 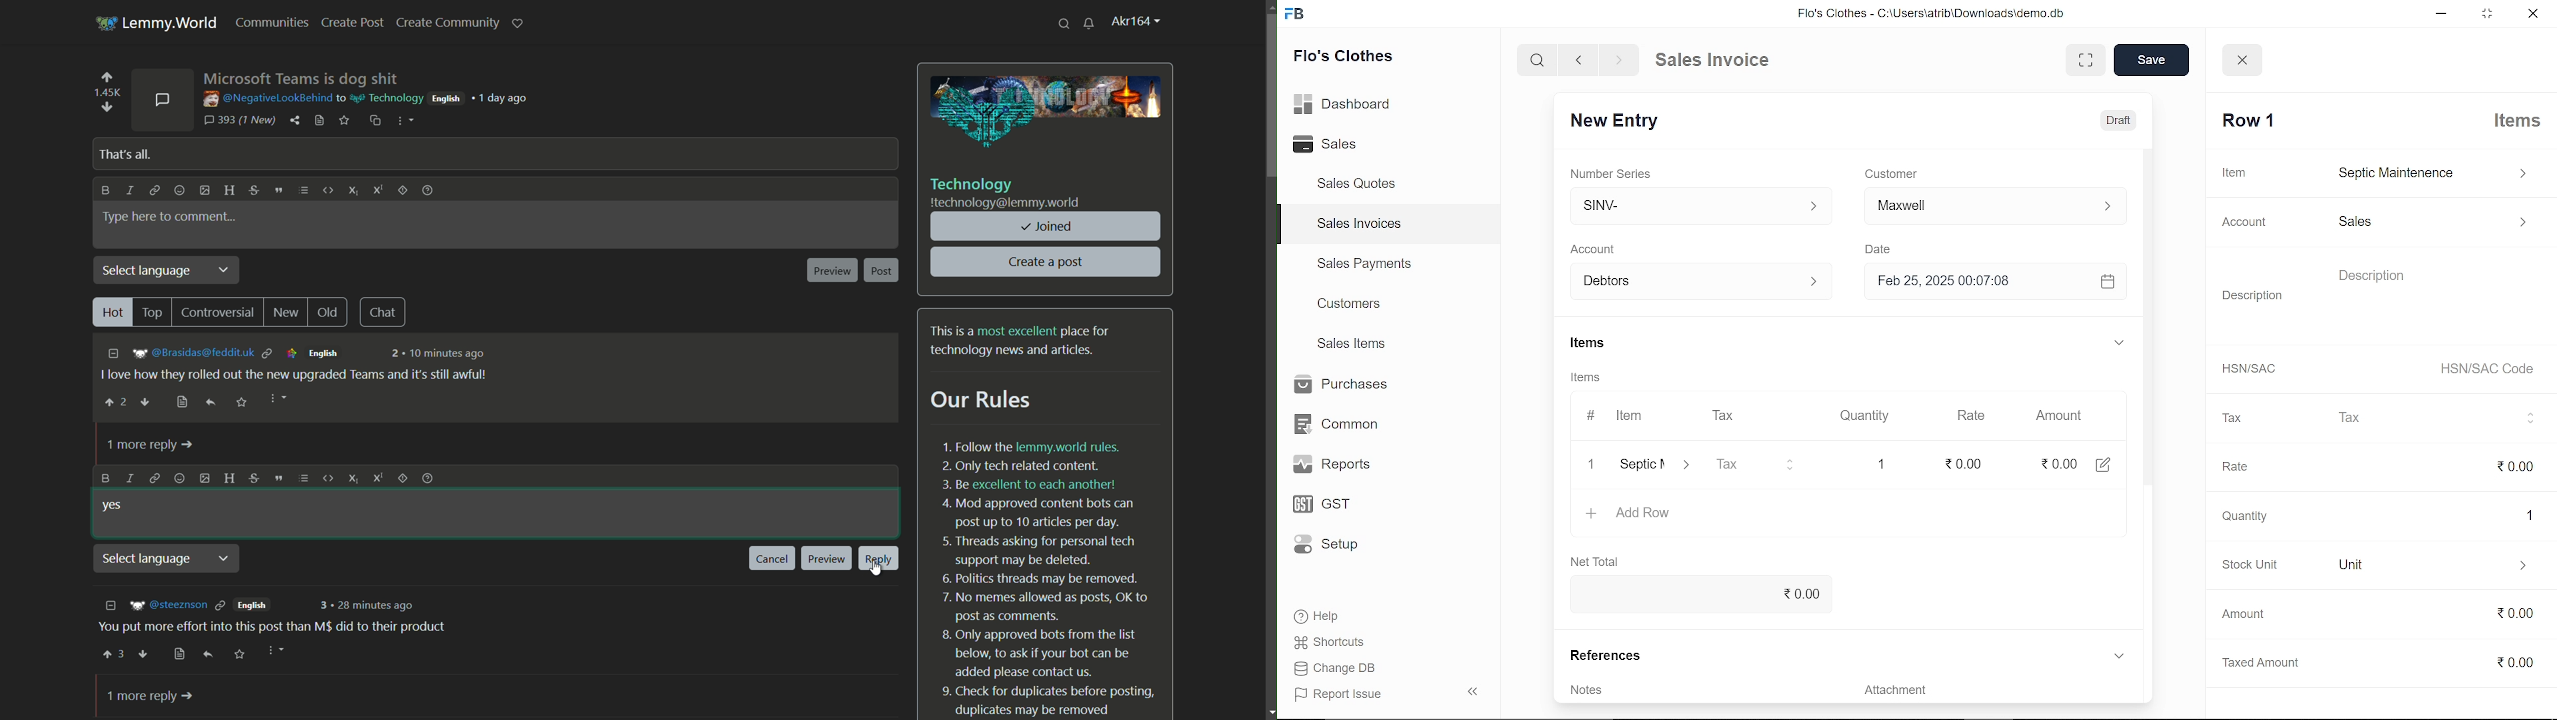 I want to click on Sales Invoices, so click(x=1359, y=224).